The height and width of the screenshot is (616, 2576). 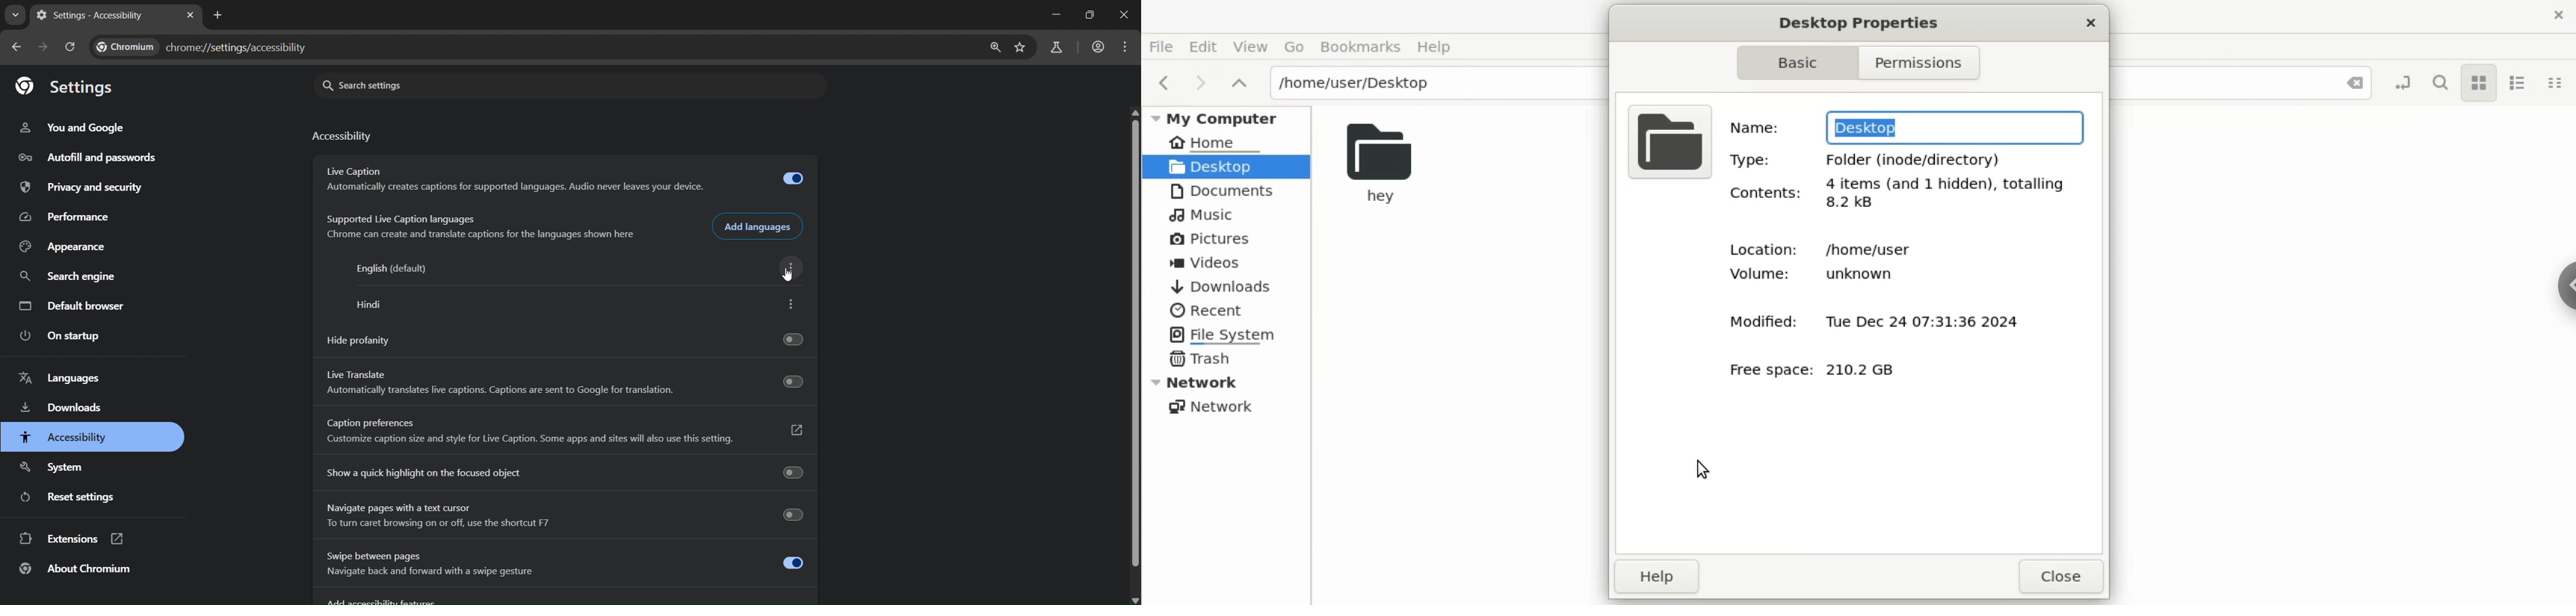 What do you see at coordinates (560, 564) in the screenshot?
I see `Swipe between pages
Navigate back and forward with a swipe gesture` at bounding box center [560, 564].